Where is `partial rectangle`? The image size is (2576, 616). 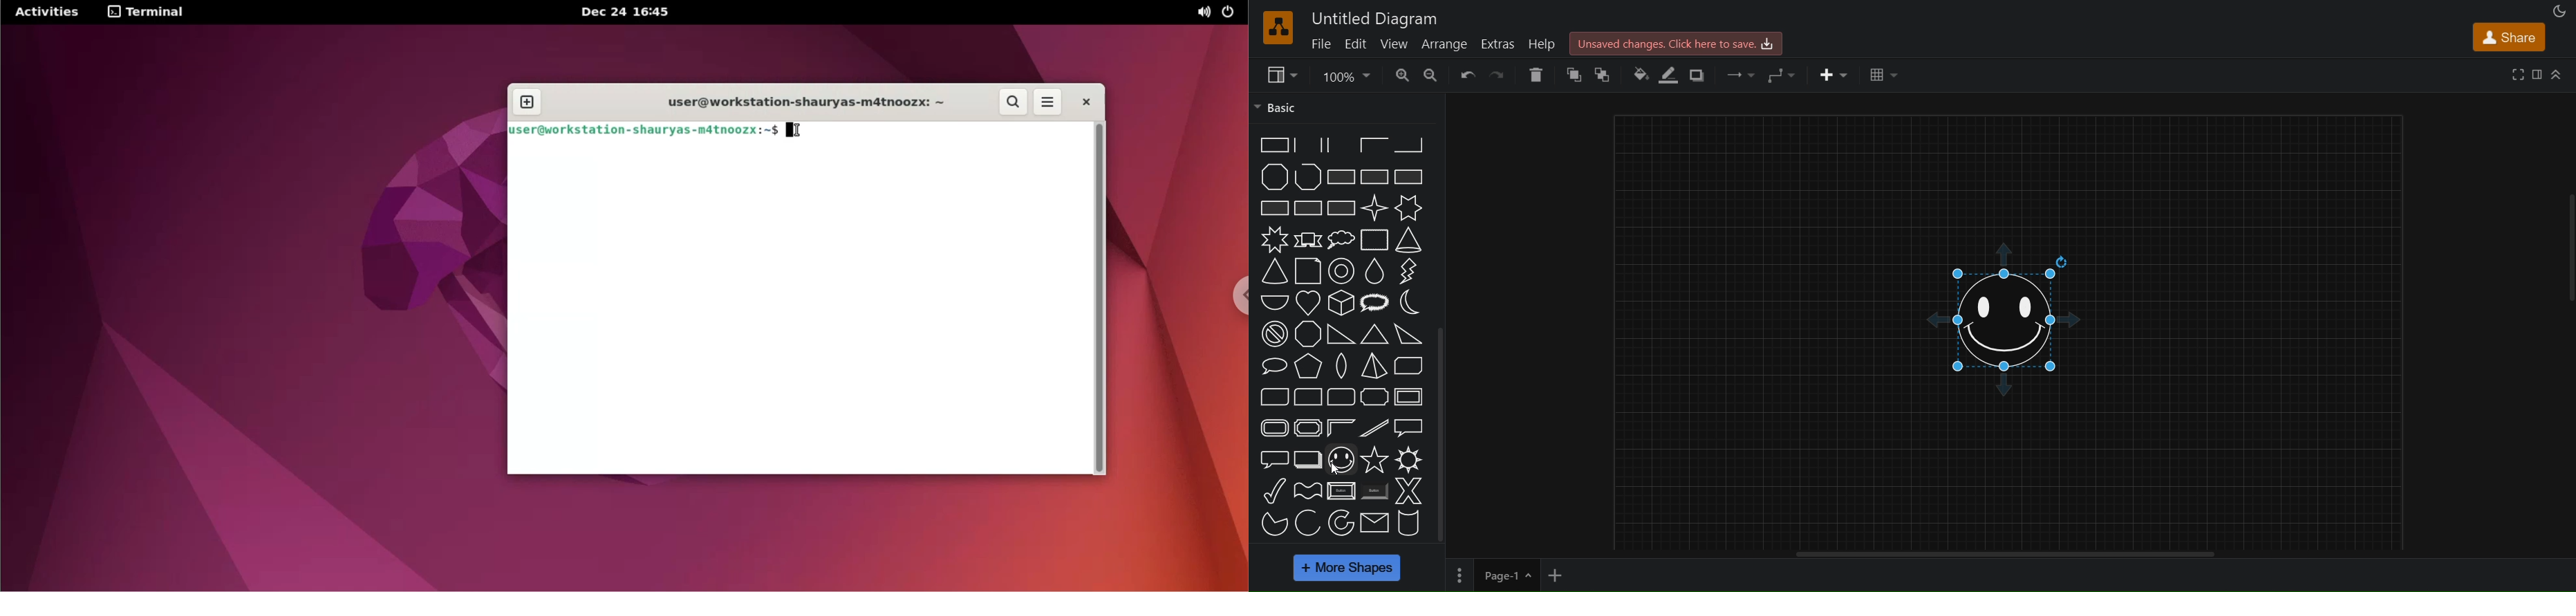 partial rectangle is located at coordinates (1373, 145).